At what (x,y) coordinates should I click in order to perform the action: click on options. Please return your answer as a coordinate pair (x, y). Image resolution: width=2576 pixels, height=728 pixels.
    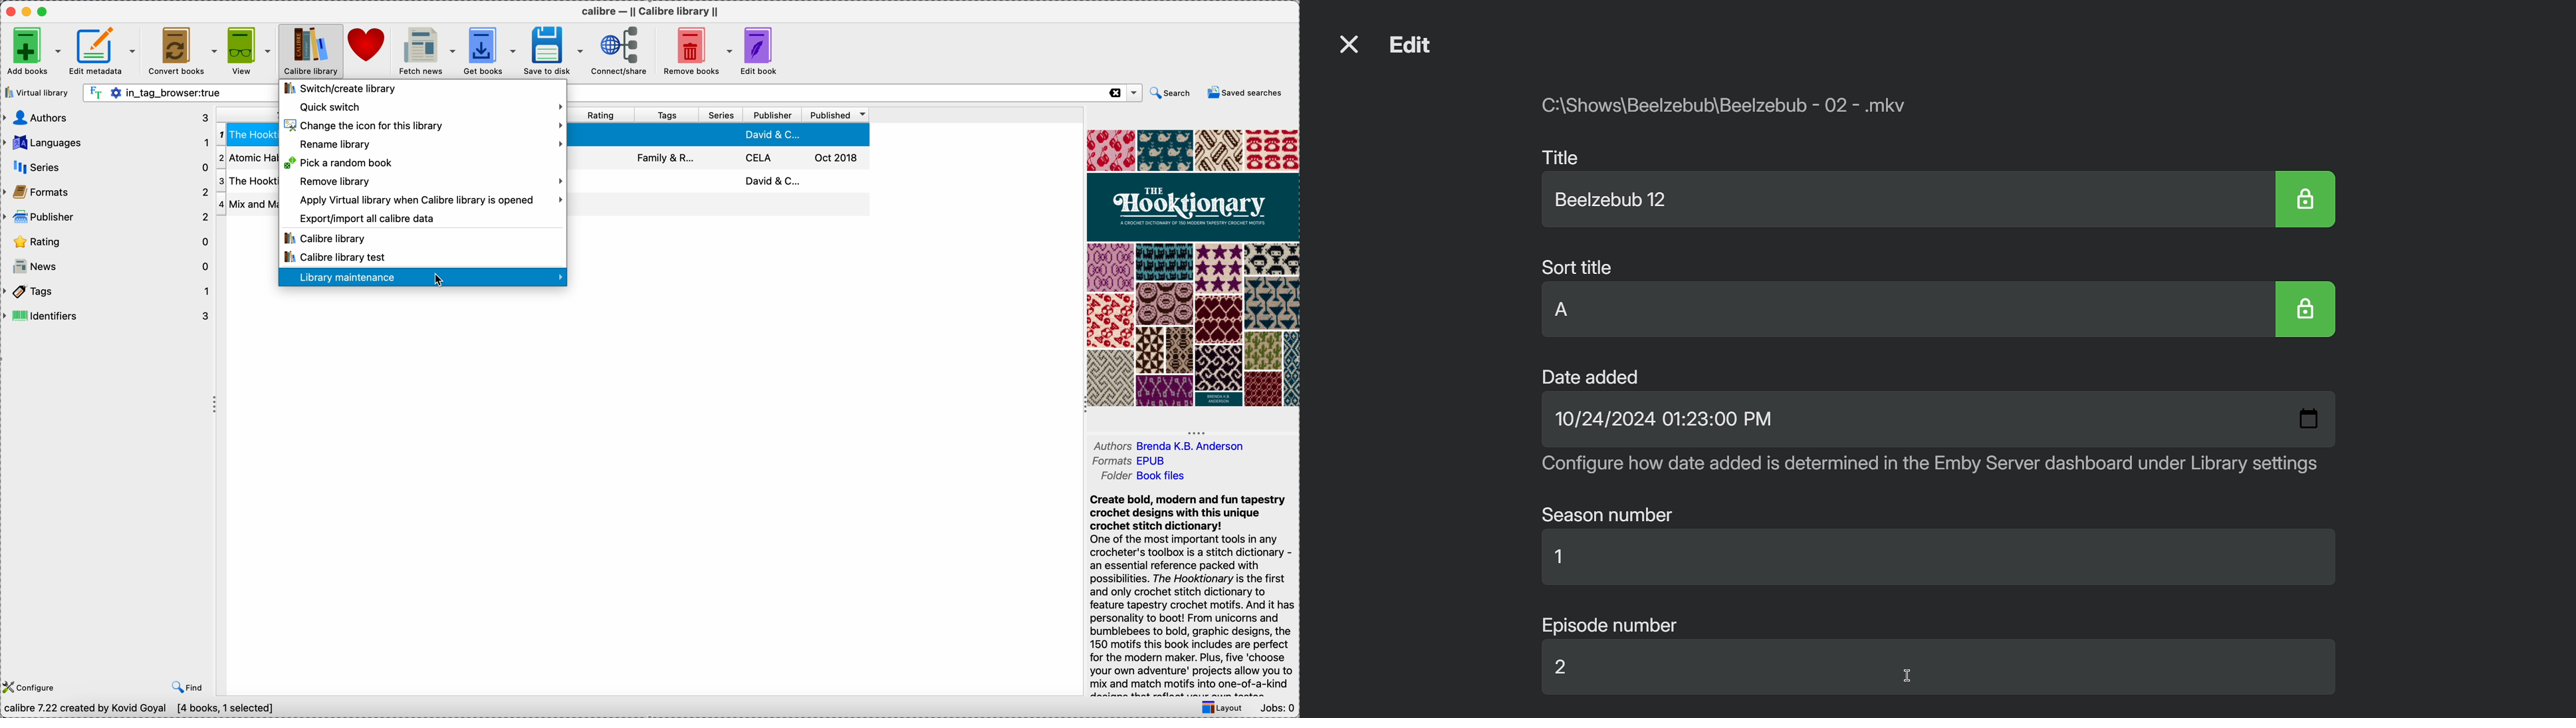
    Looking at the image, I should click on (1133, 93).